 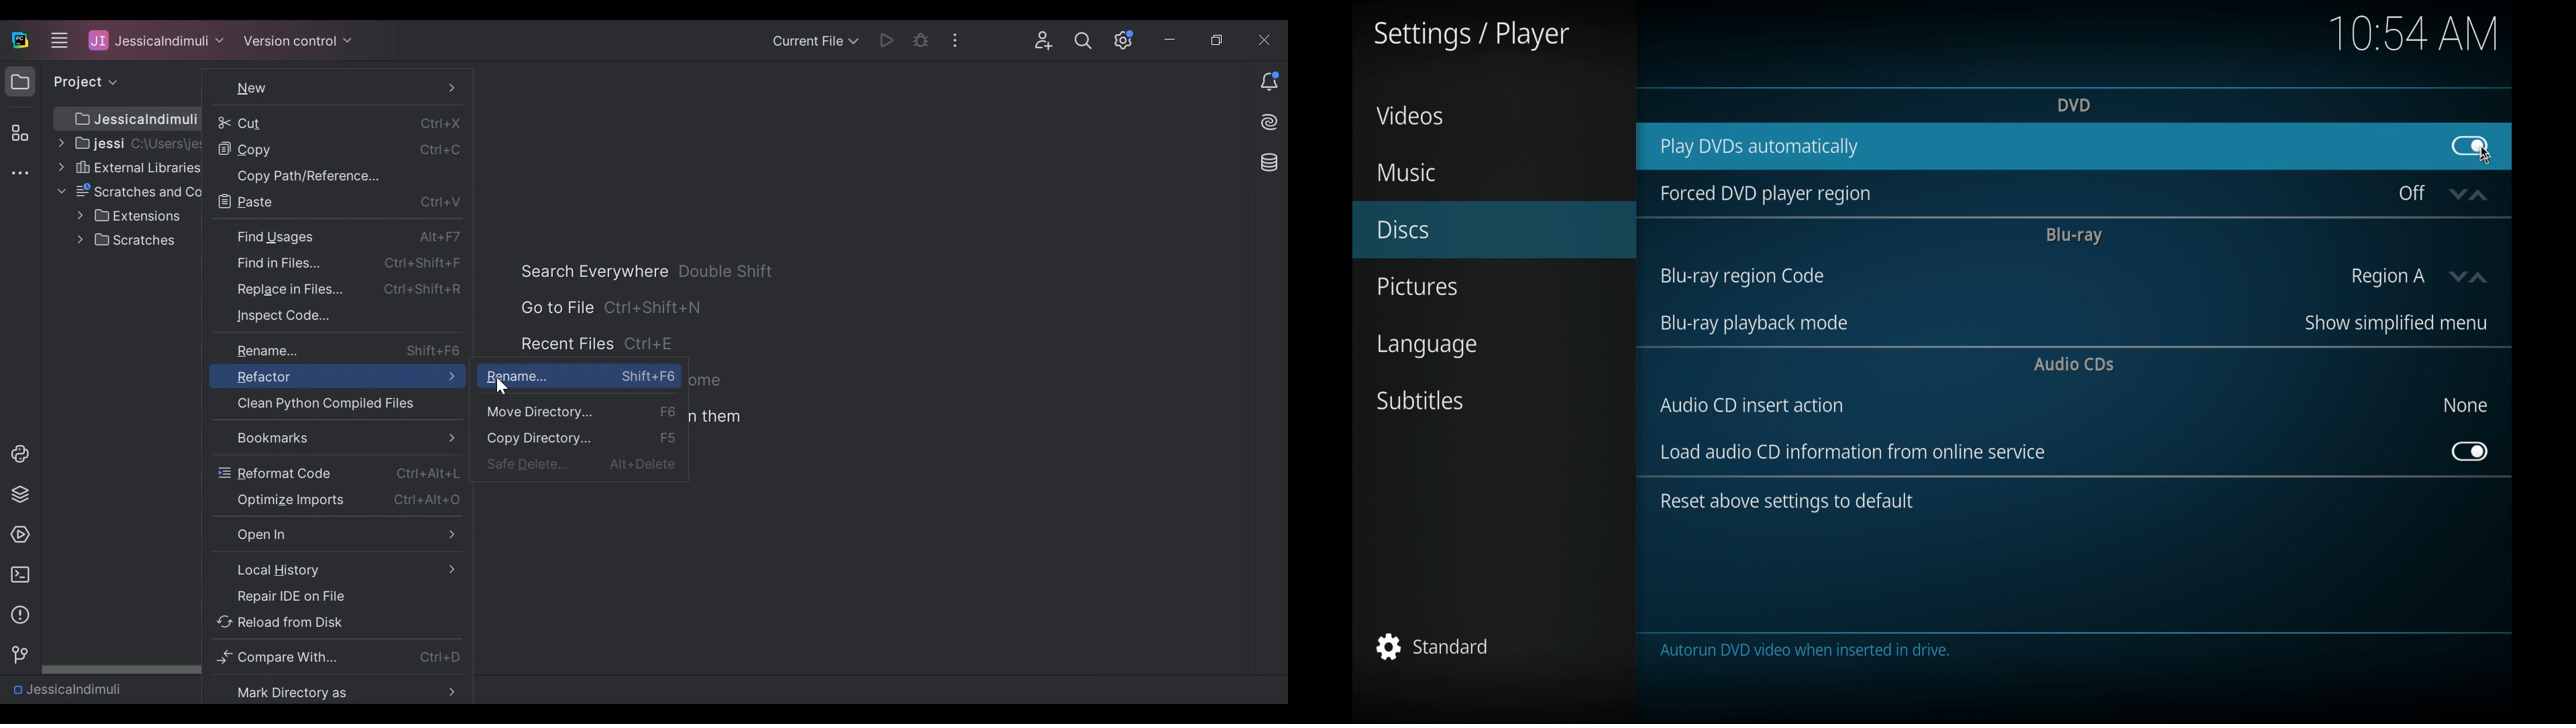 What do you see at coordinates (1741, 277) in the screenshot?
I see `blu-ray region cose` at bounding box center [1741, 277].